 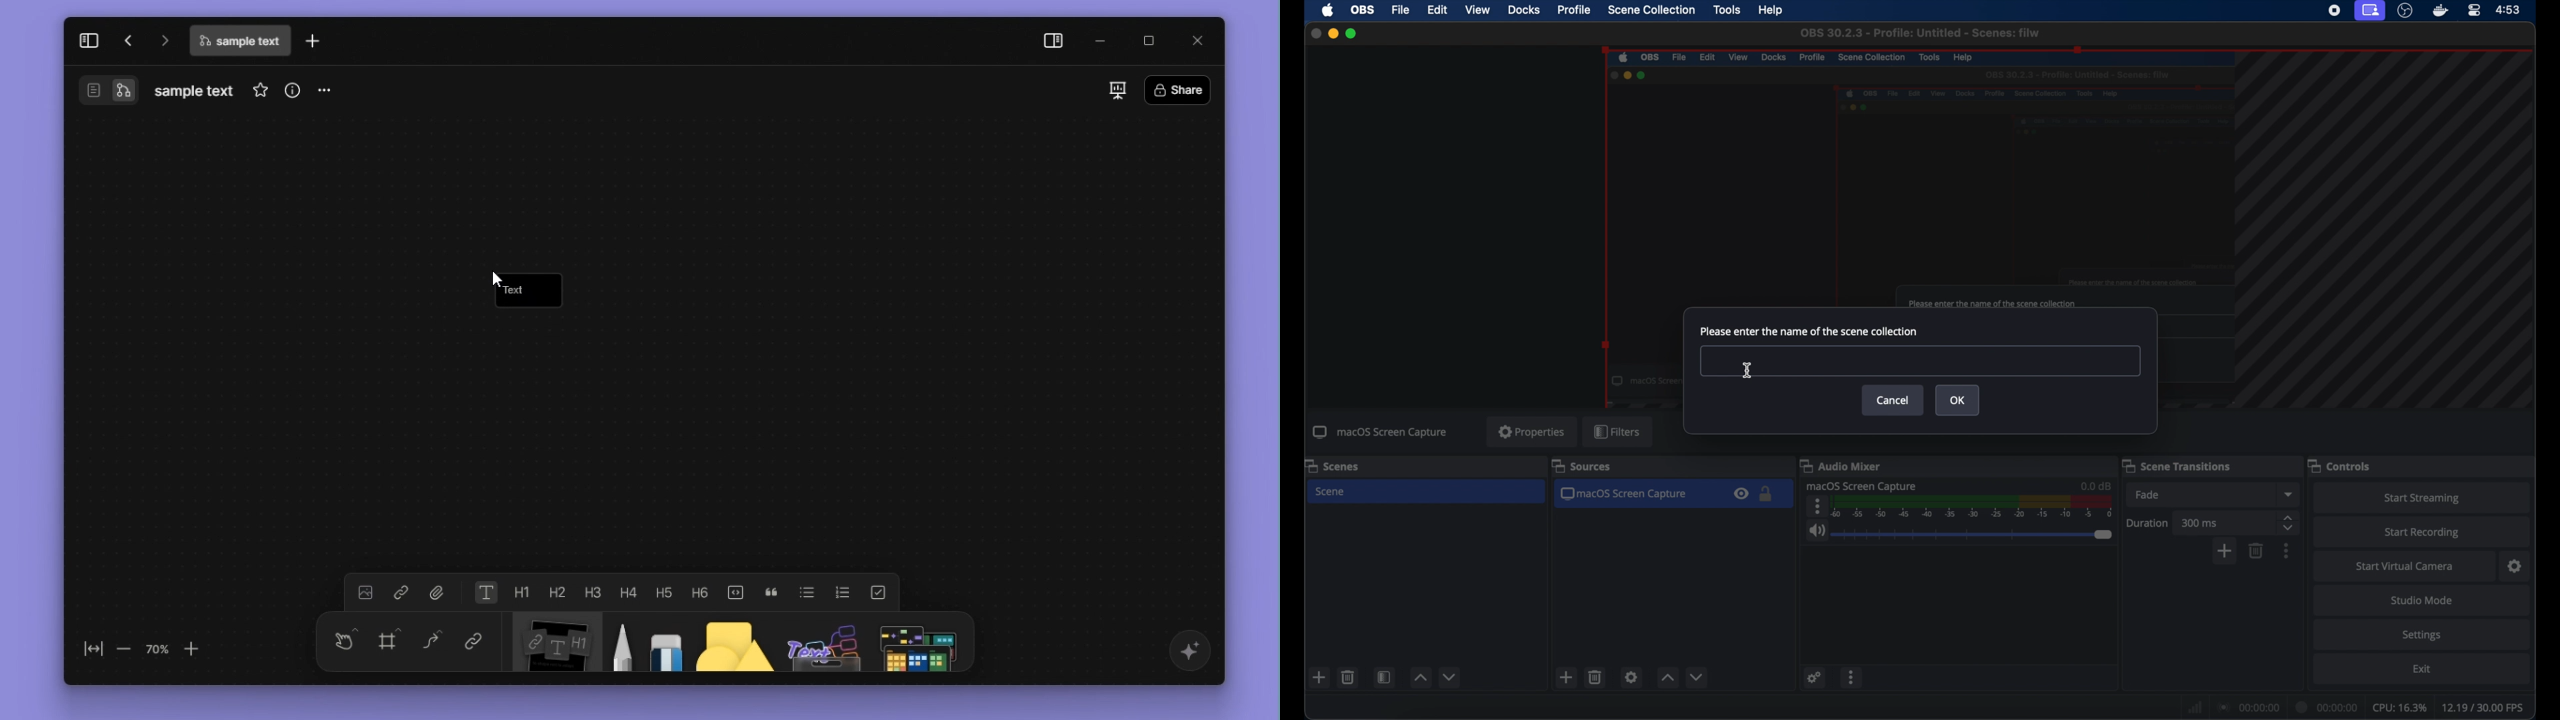 I want to click on fade dropdown, so click(x=2288, y=494).